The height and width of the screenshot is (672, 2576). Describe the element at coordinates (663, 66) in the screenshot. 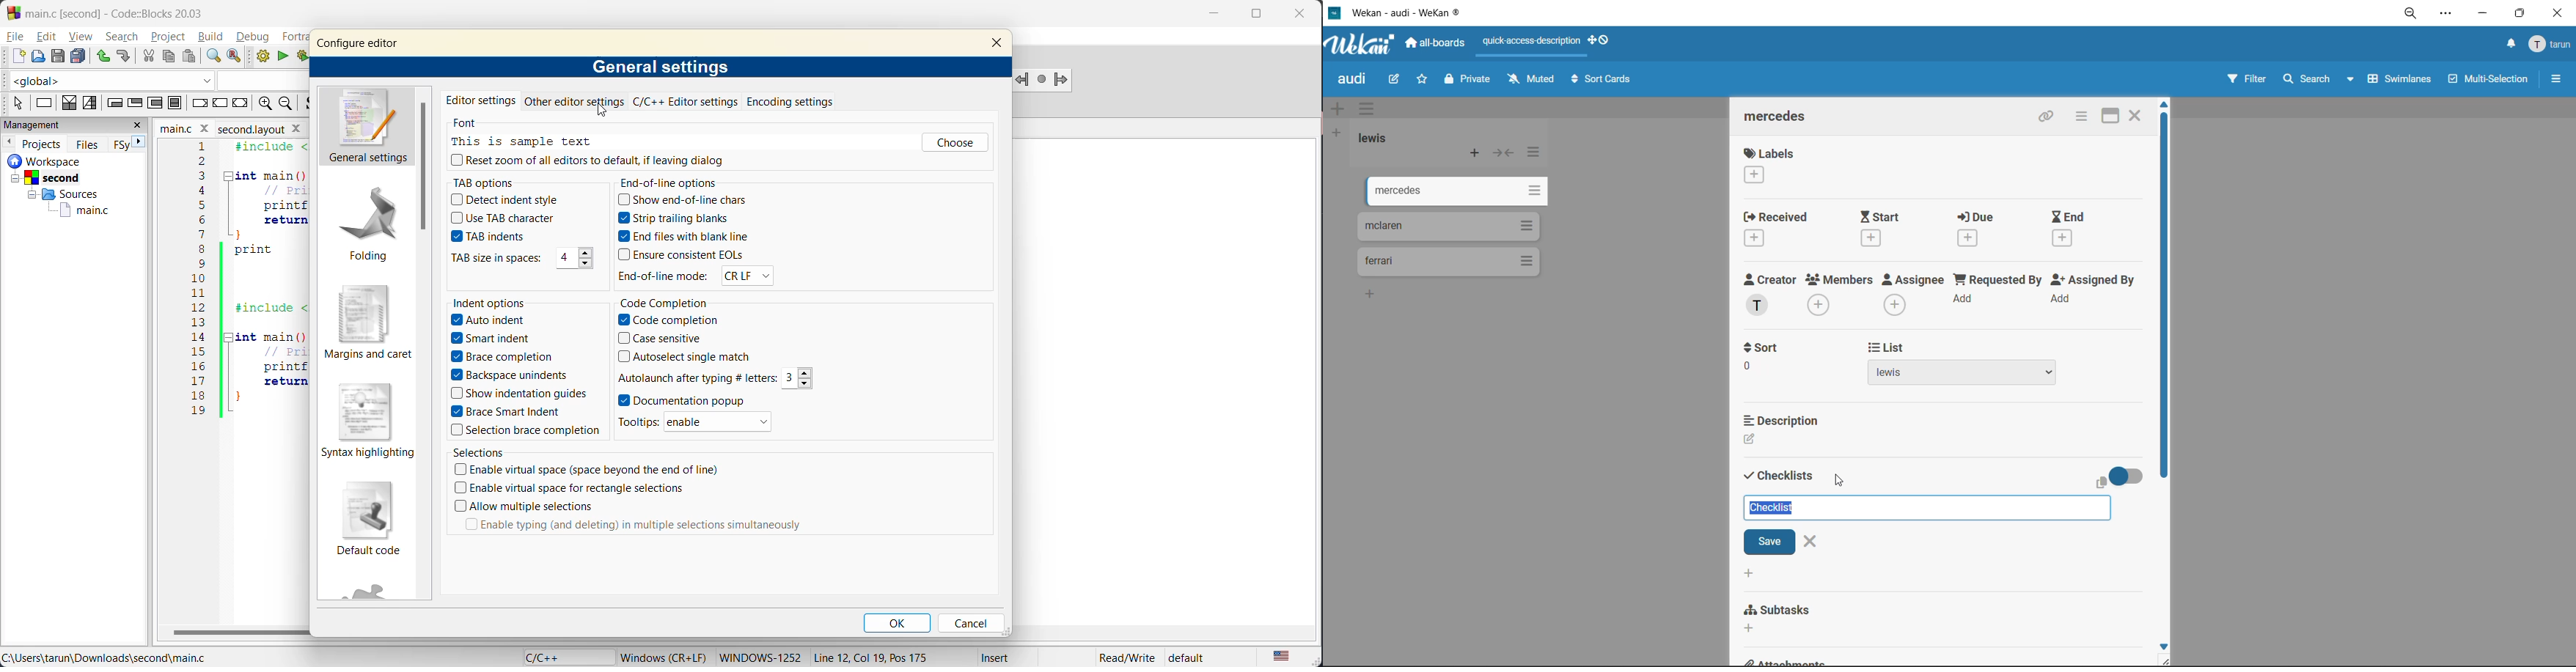

I see `general settings` at that location.